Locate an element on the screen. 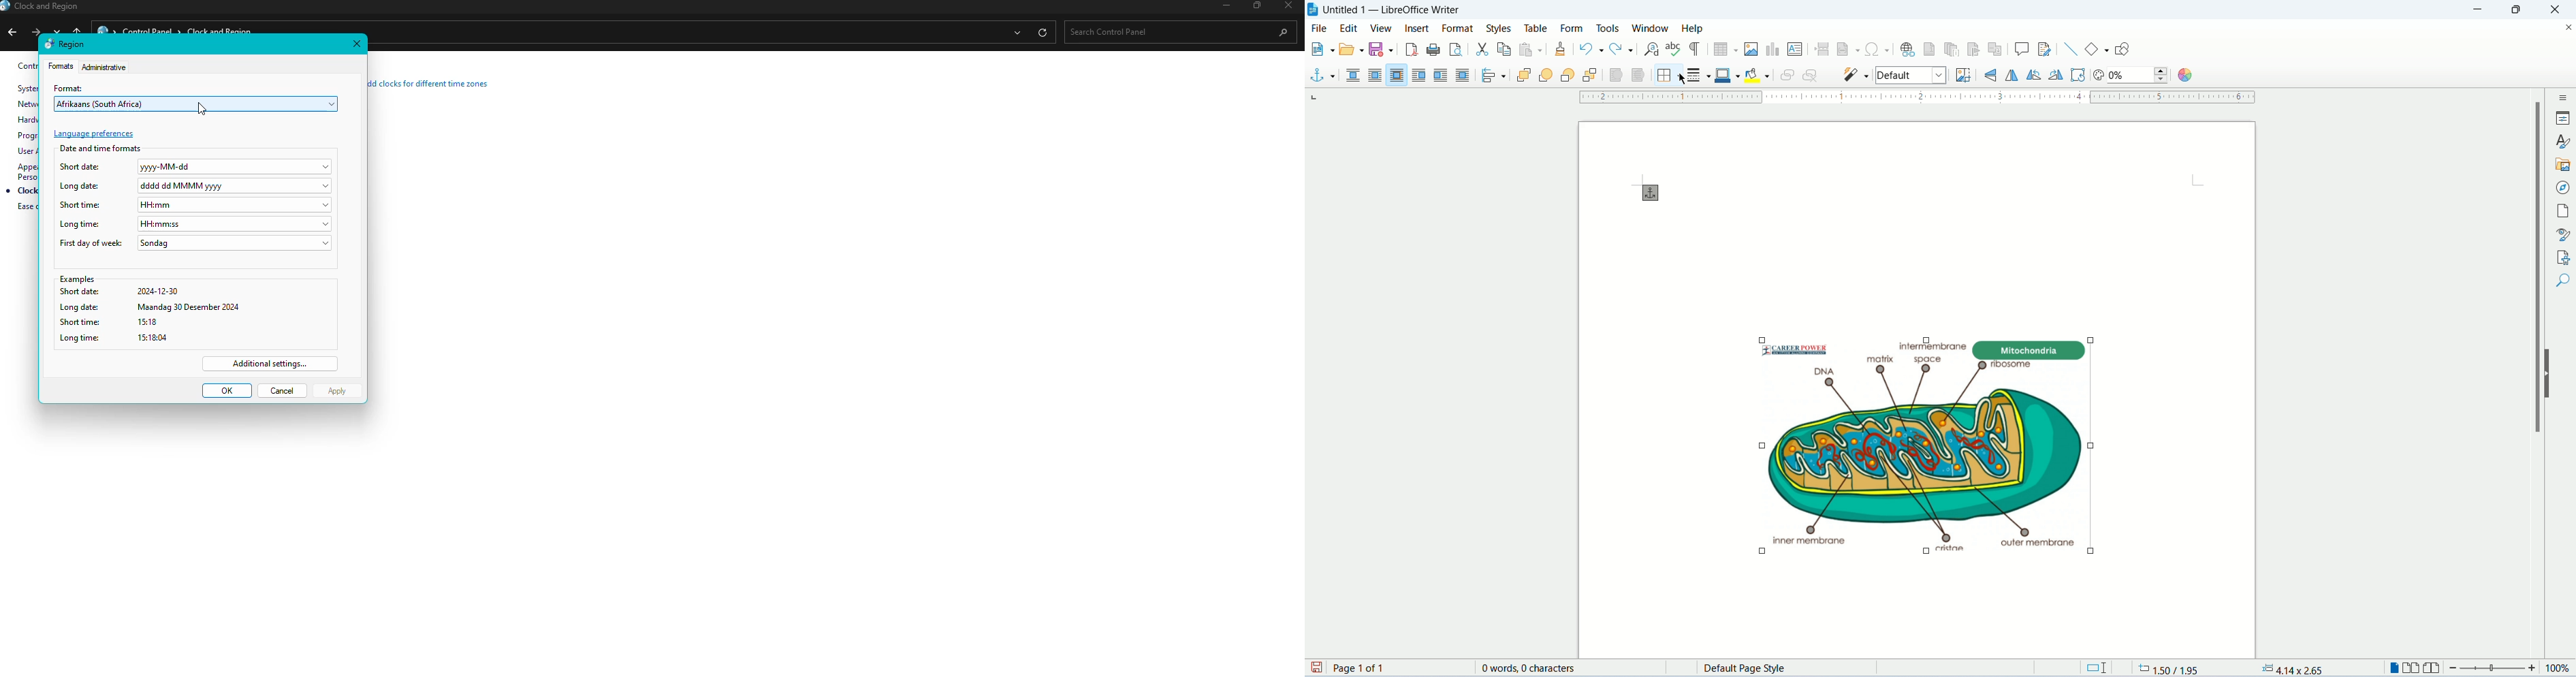  Long time is located at coordinates (197, 223).